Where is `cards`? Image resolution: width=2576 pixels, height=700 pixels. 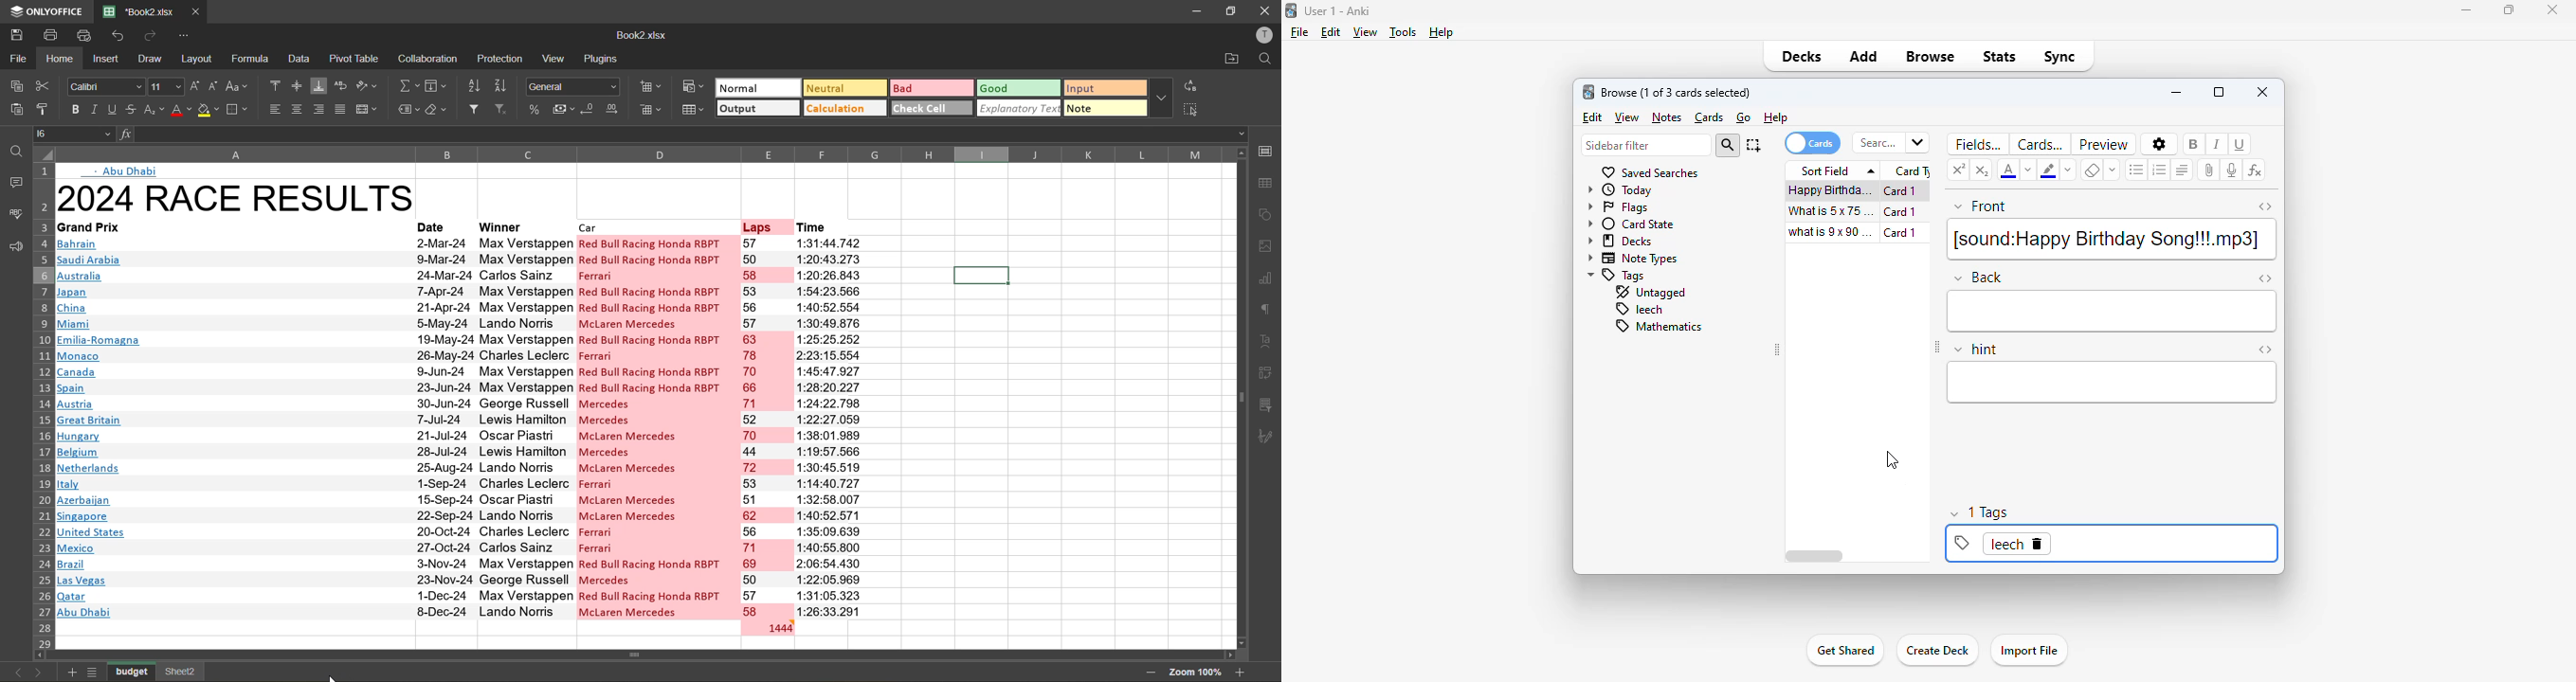
cards is located at coordinates (1710, 118).